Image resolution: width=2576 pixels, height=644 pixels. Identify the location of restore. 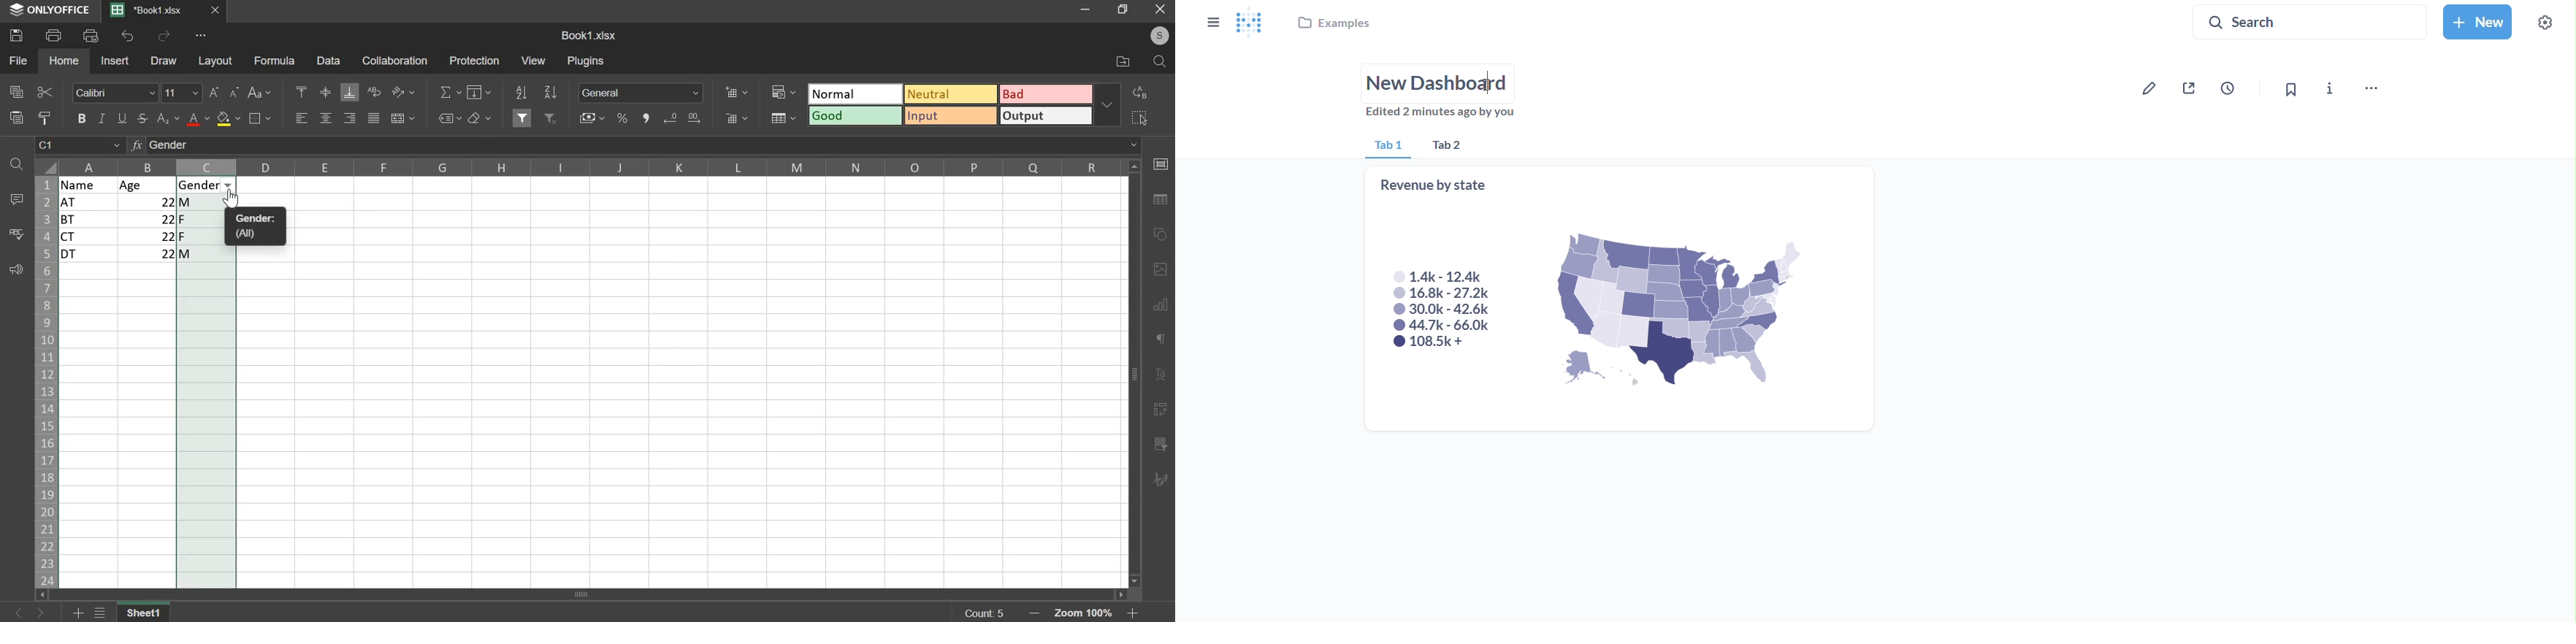
(1126, 10).